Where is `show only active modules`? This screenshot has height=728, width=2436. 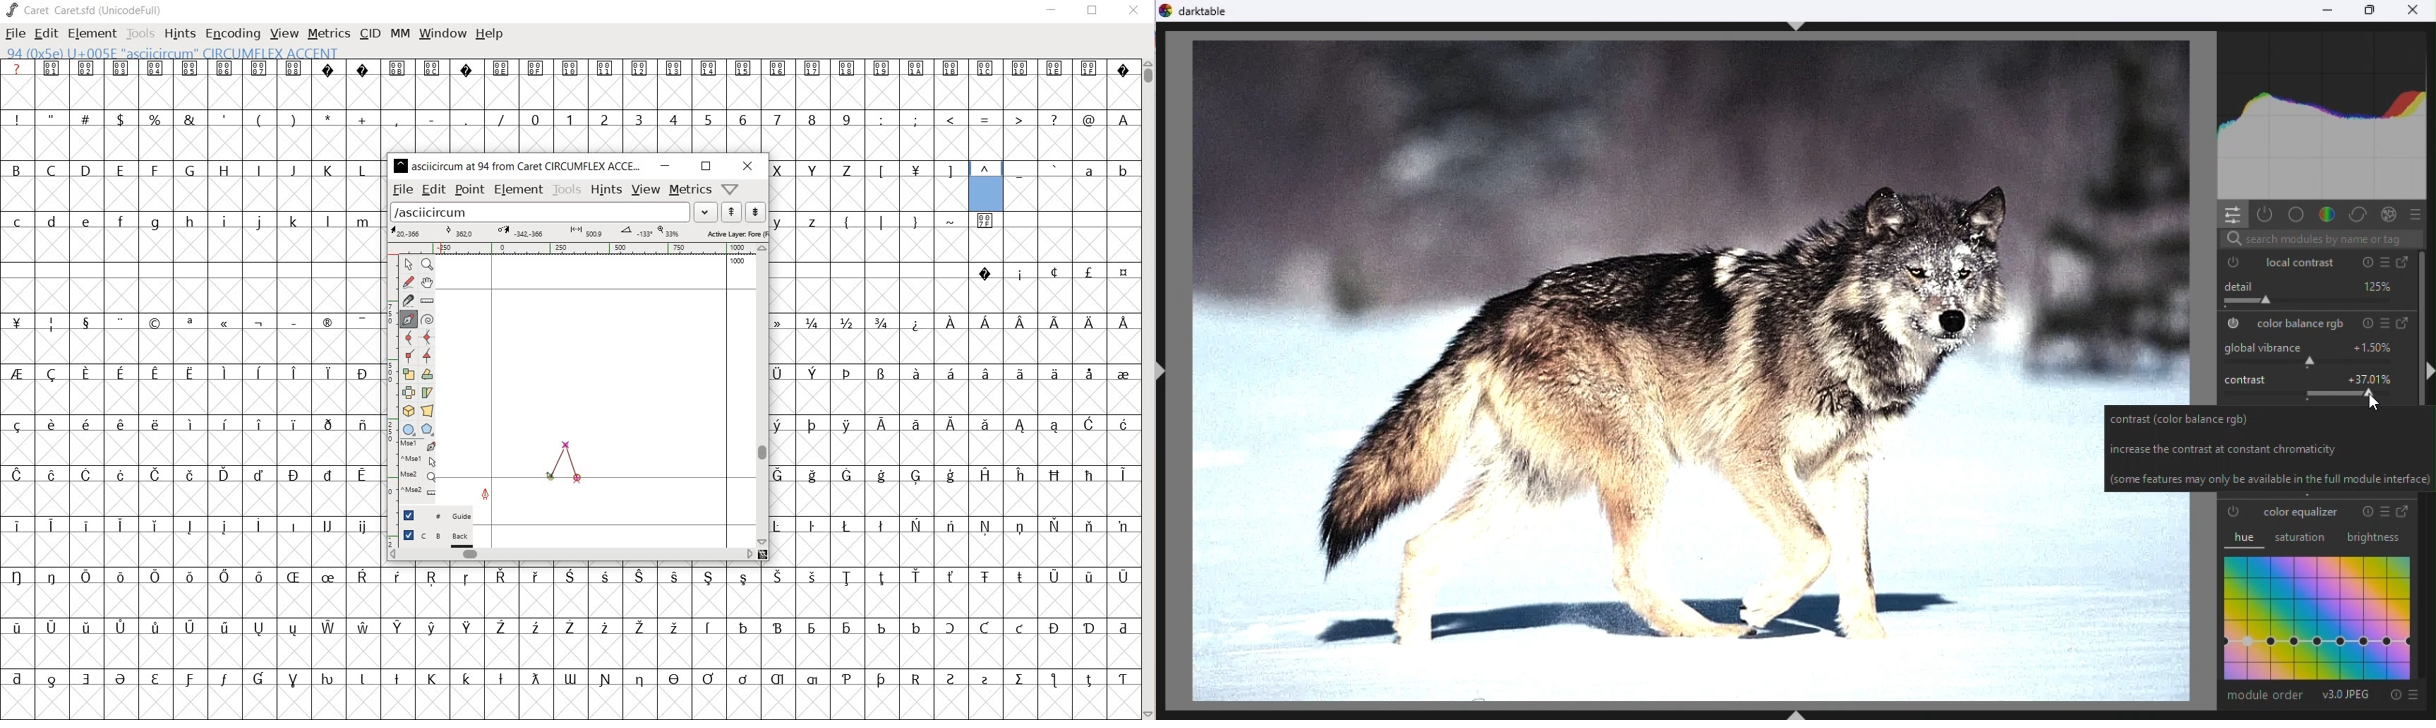
show only active modules is located at coordinates (2264, 213).